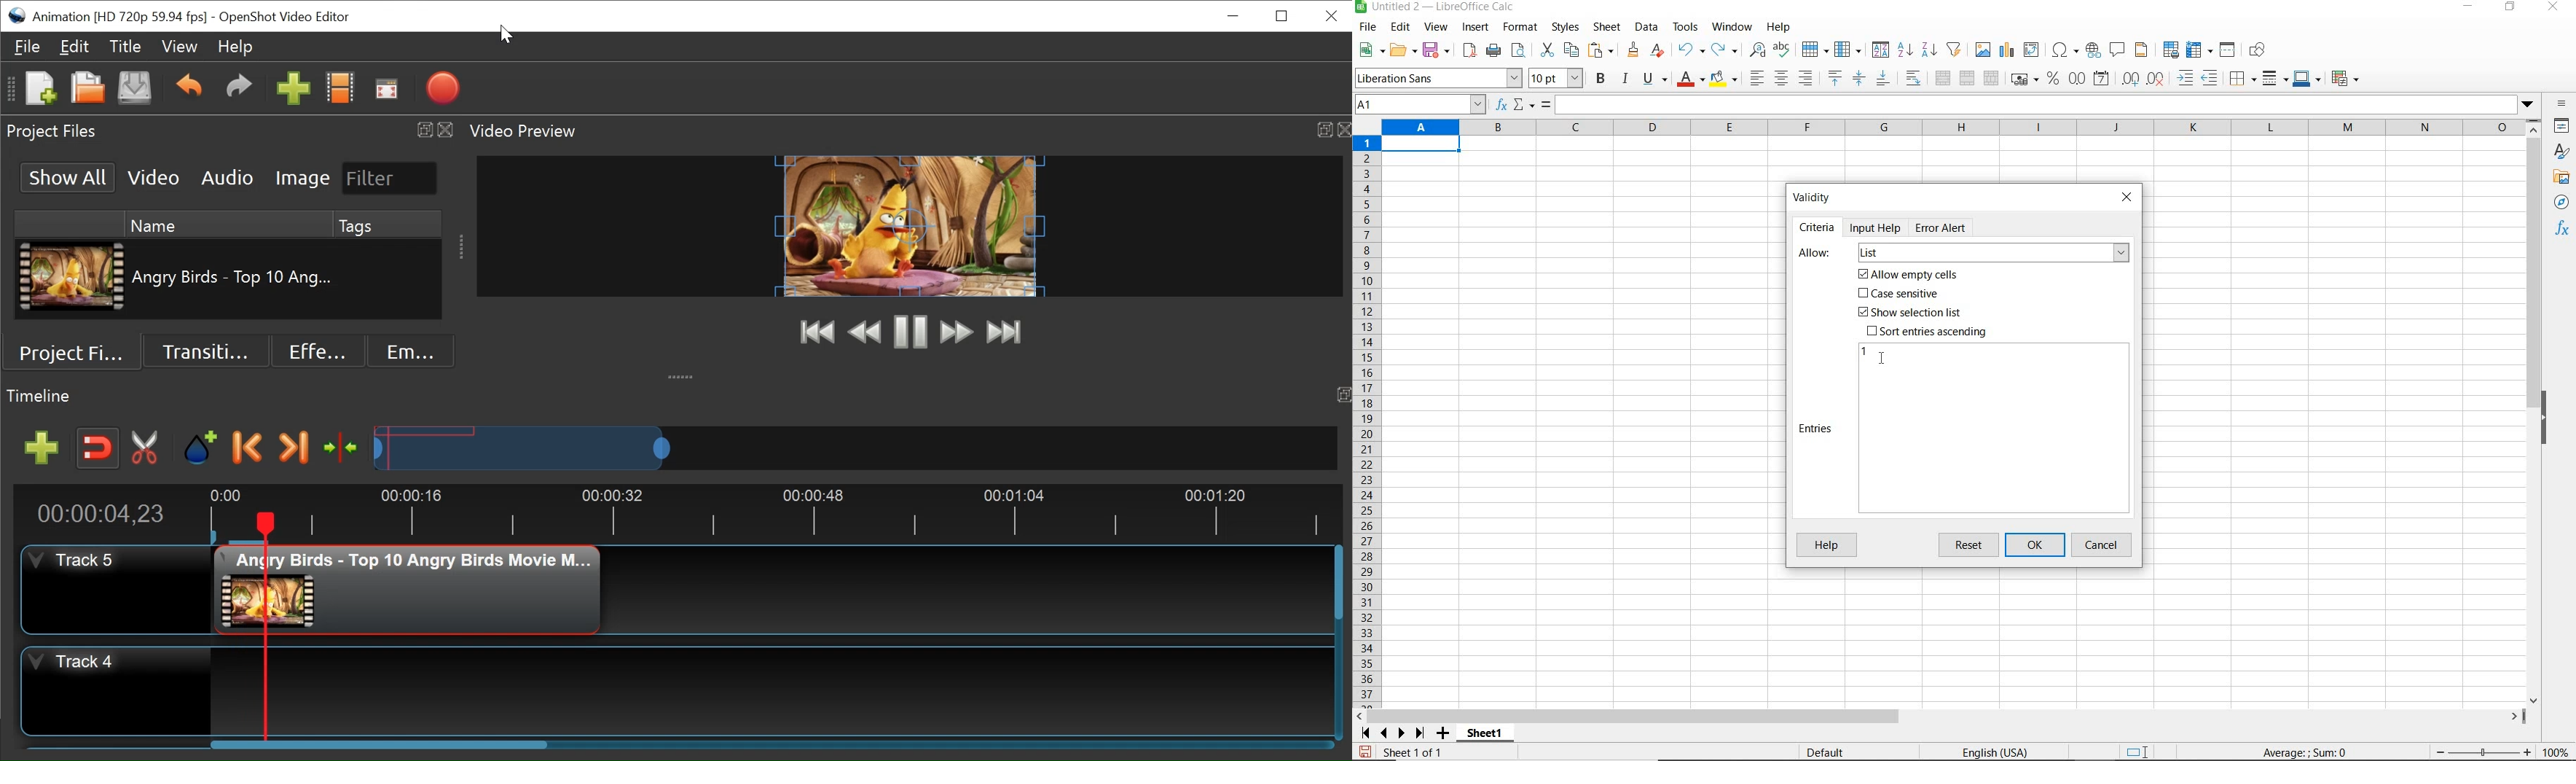 The image size is (2576, 784). Describe the element at coordinates (1367, 422) in the screenshot. I see `rows` at that location.